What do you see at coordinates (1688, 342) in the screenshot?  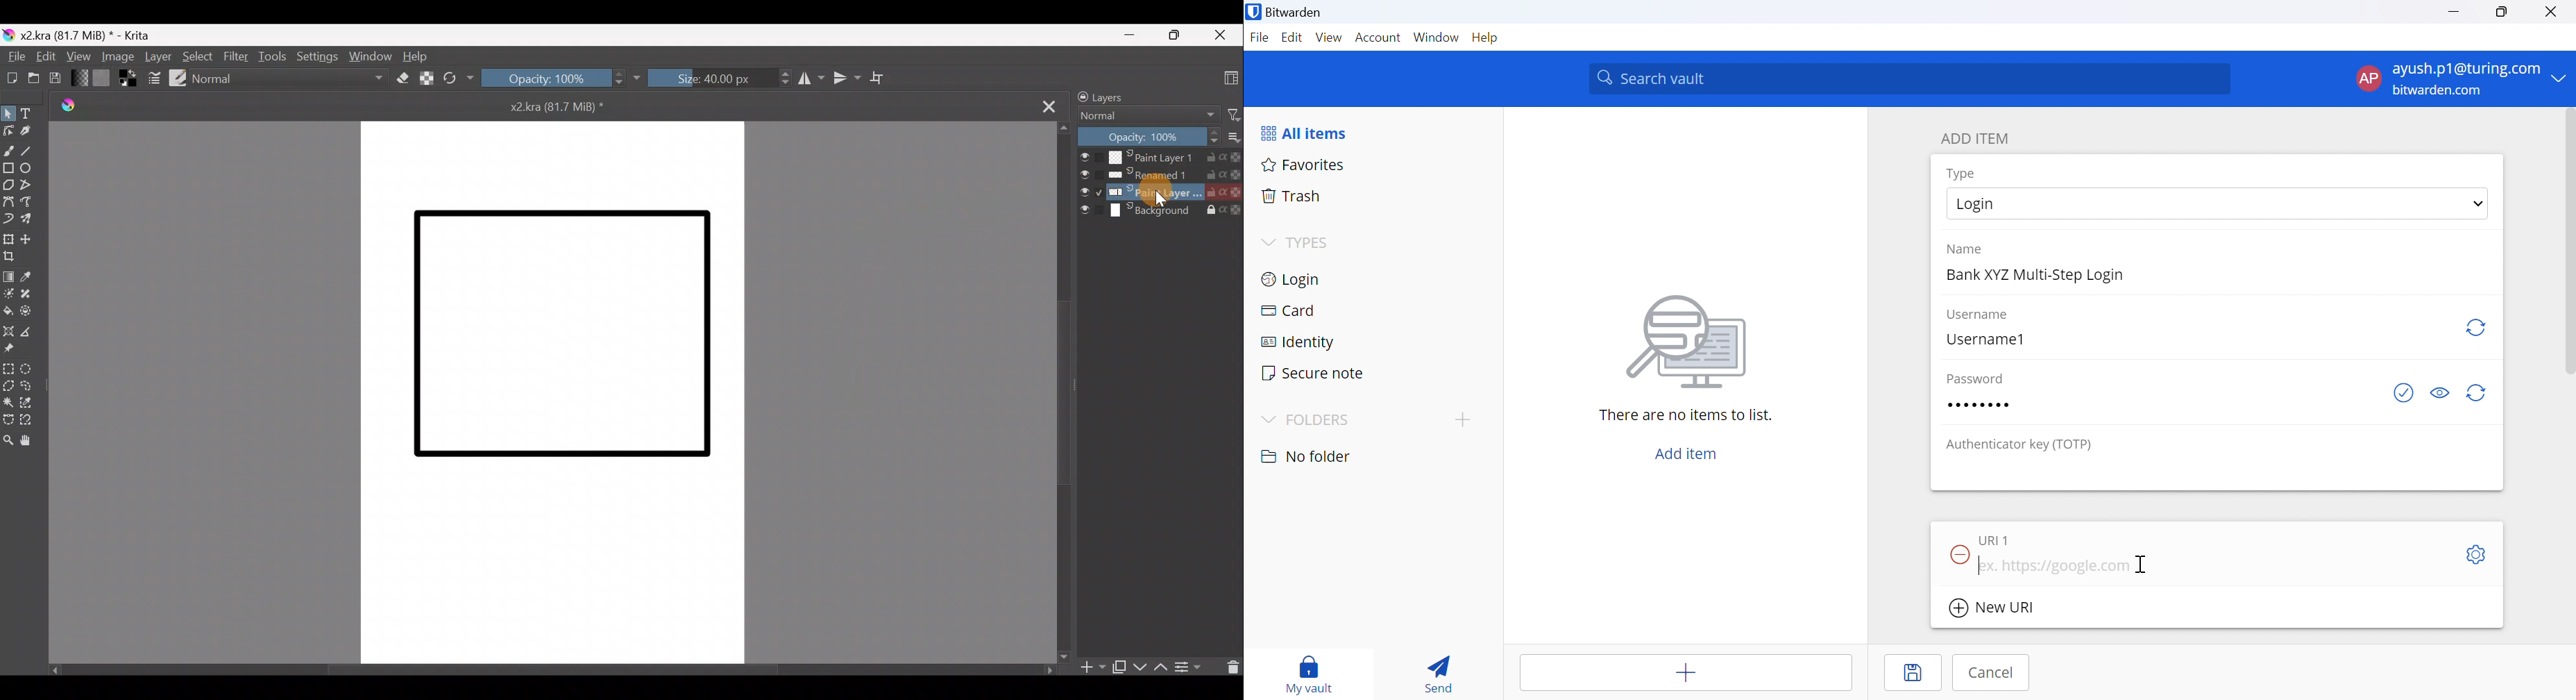 I see `Image` at bounding box center [1688, 342].